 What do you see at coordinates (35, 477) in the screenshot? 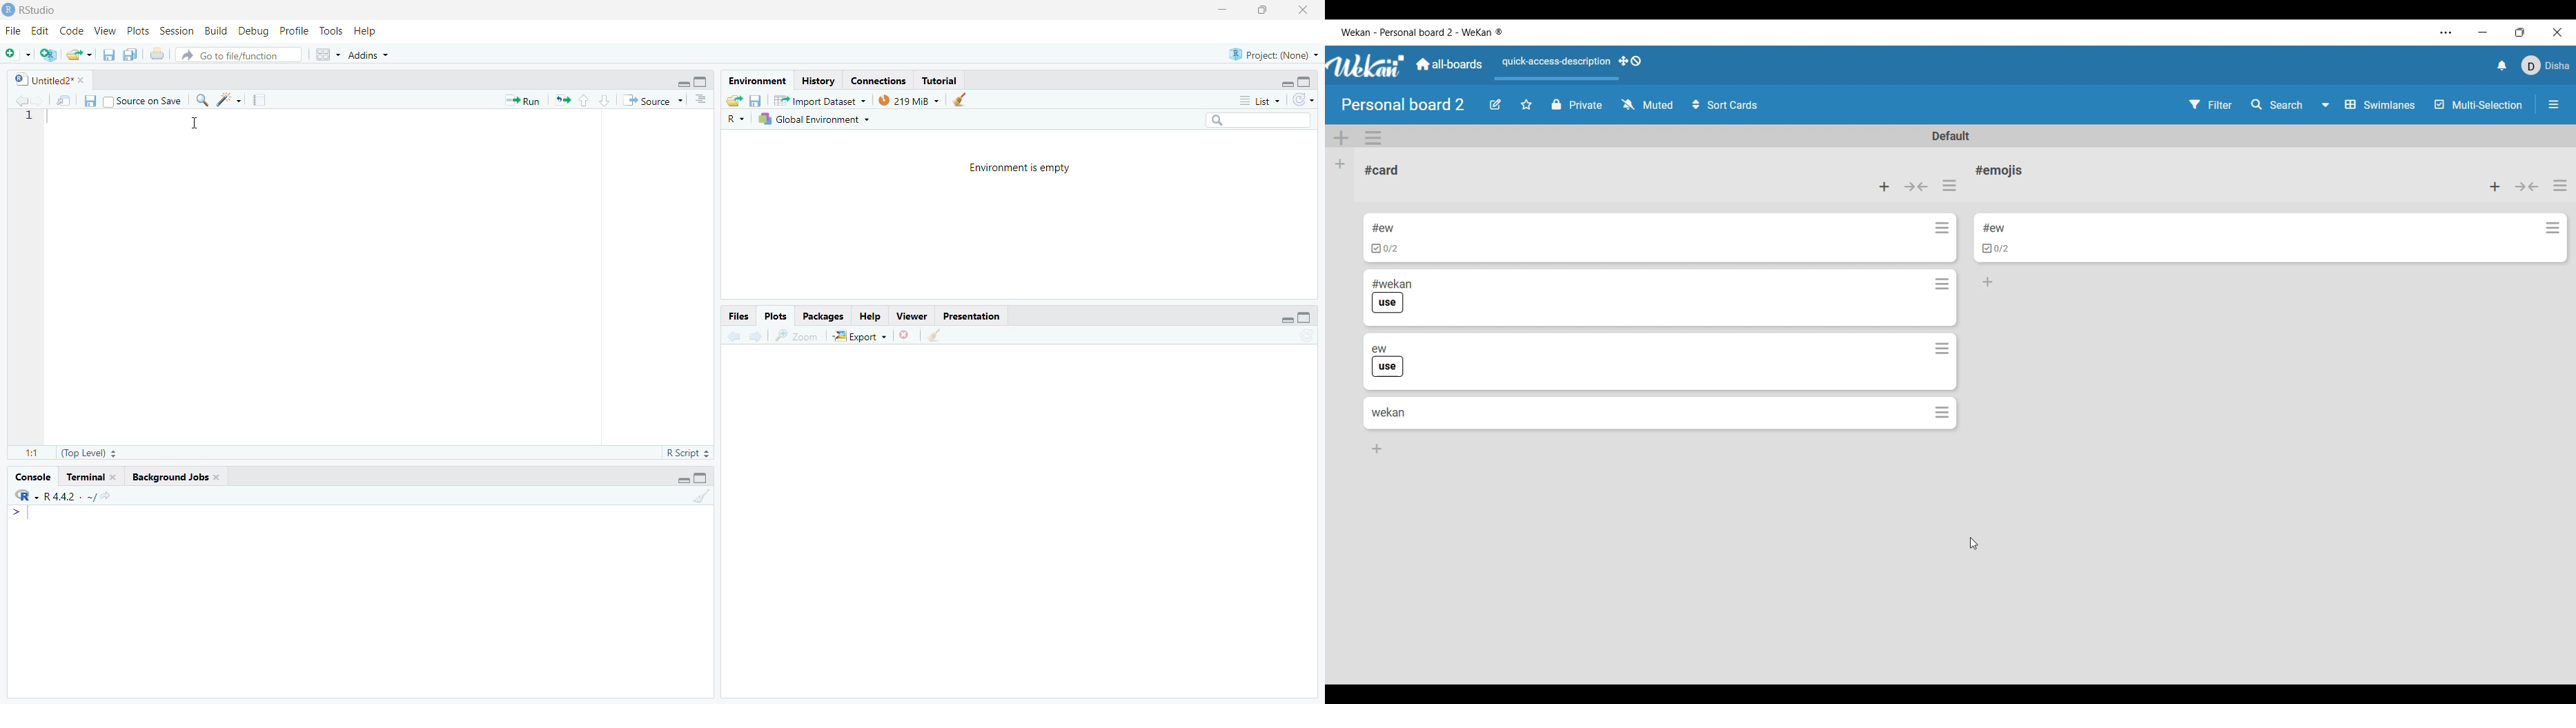
I see `Console` at bounding box center [35, 477].